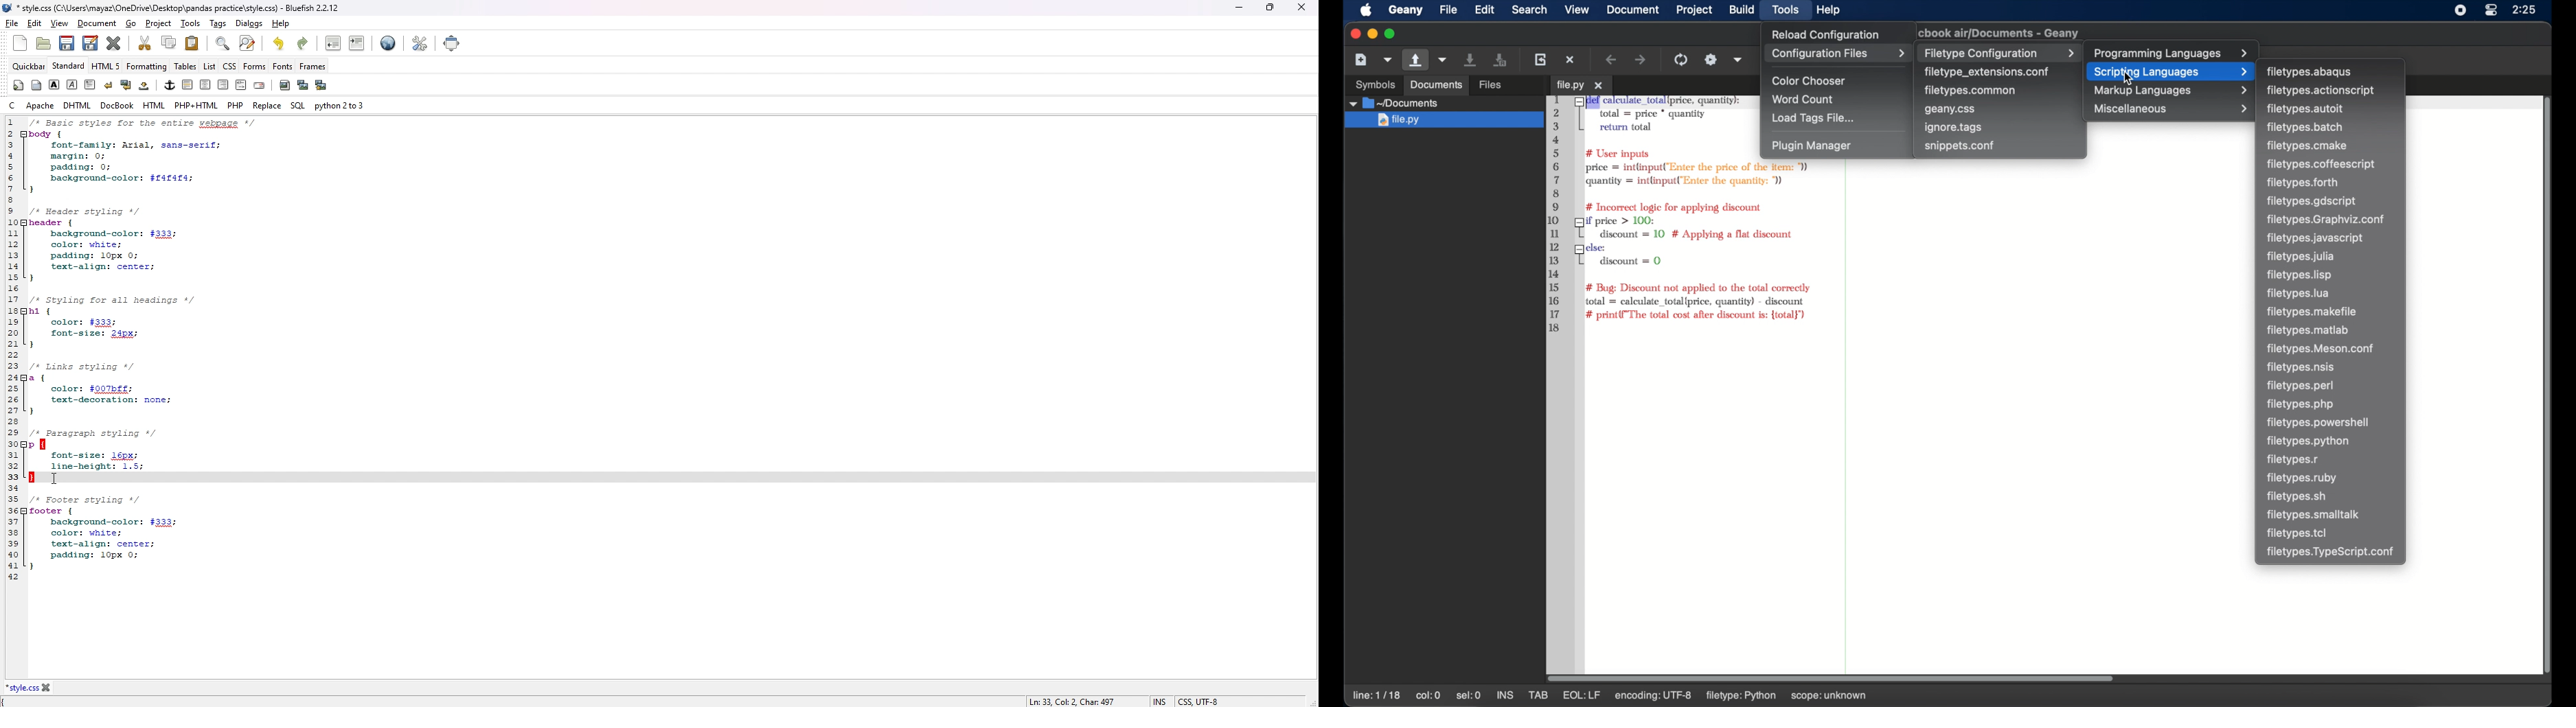  I want to click on close file, so click(48, 687).